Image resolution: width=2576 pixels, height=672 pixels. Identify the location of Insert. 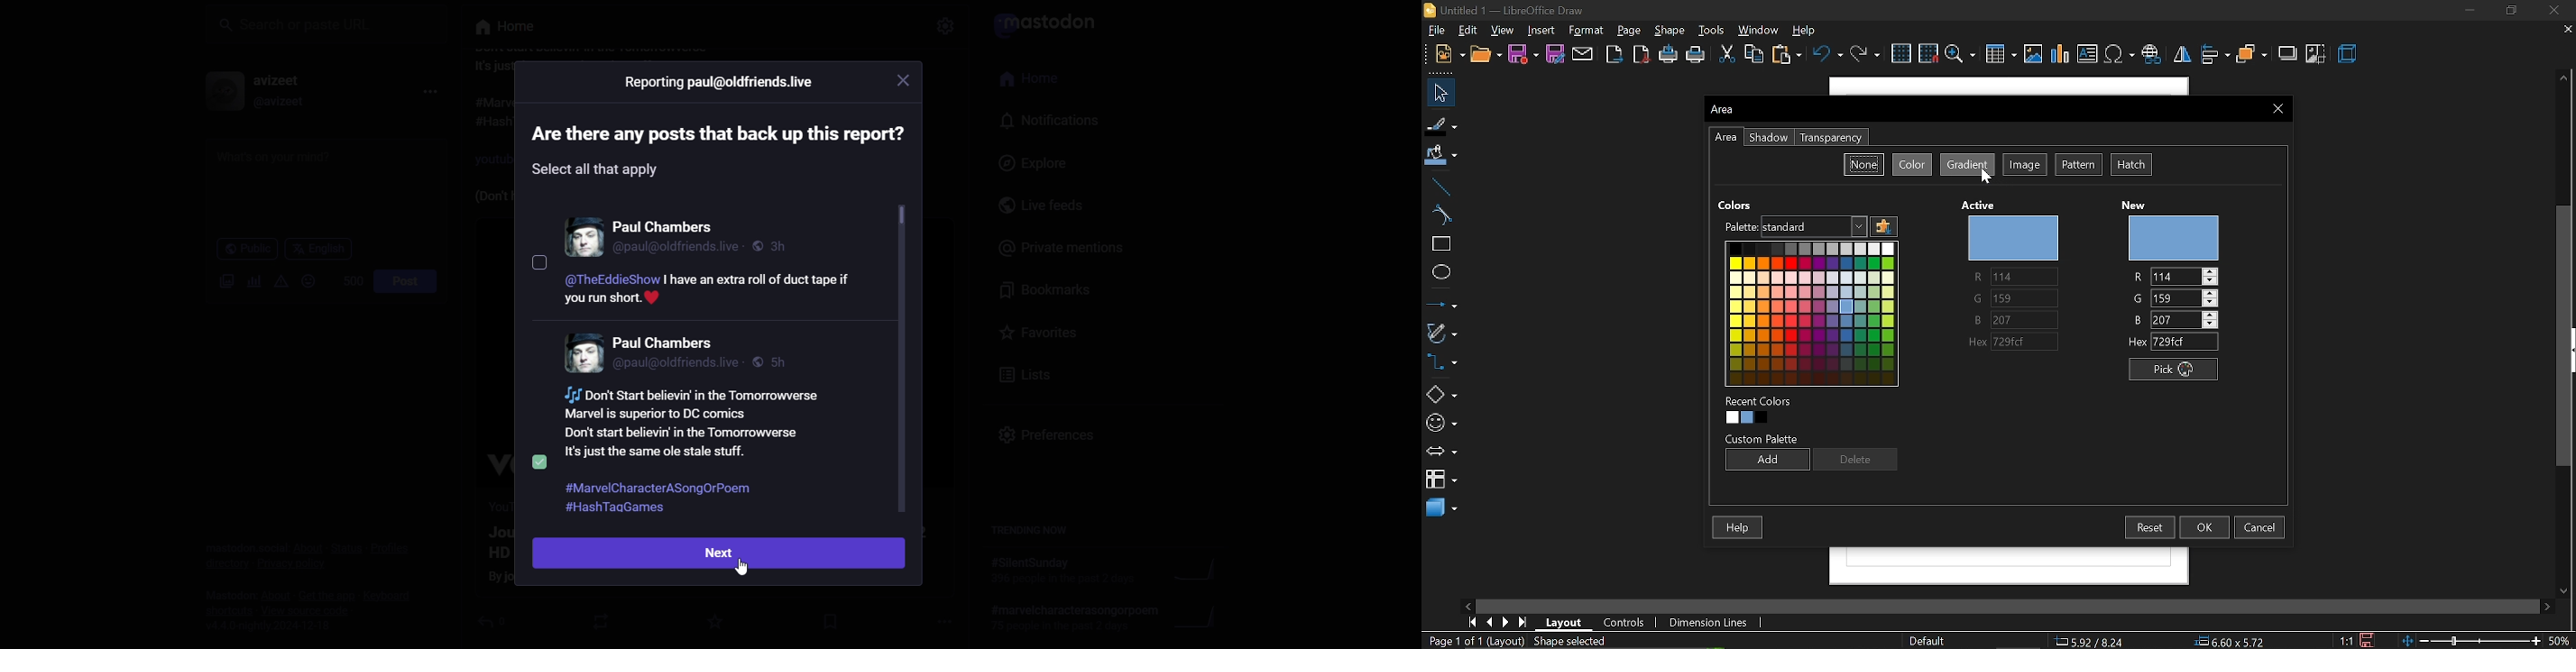
(1542, 31).